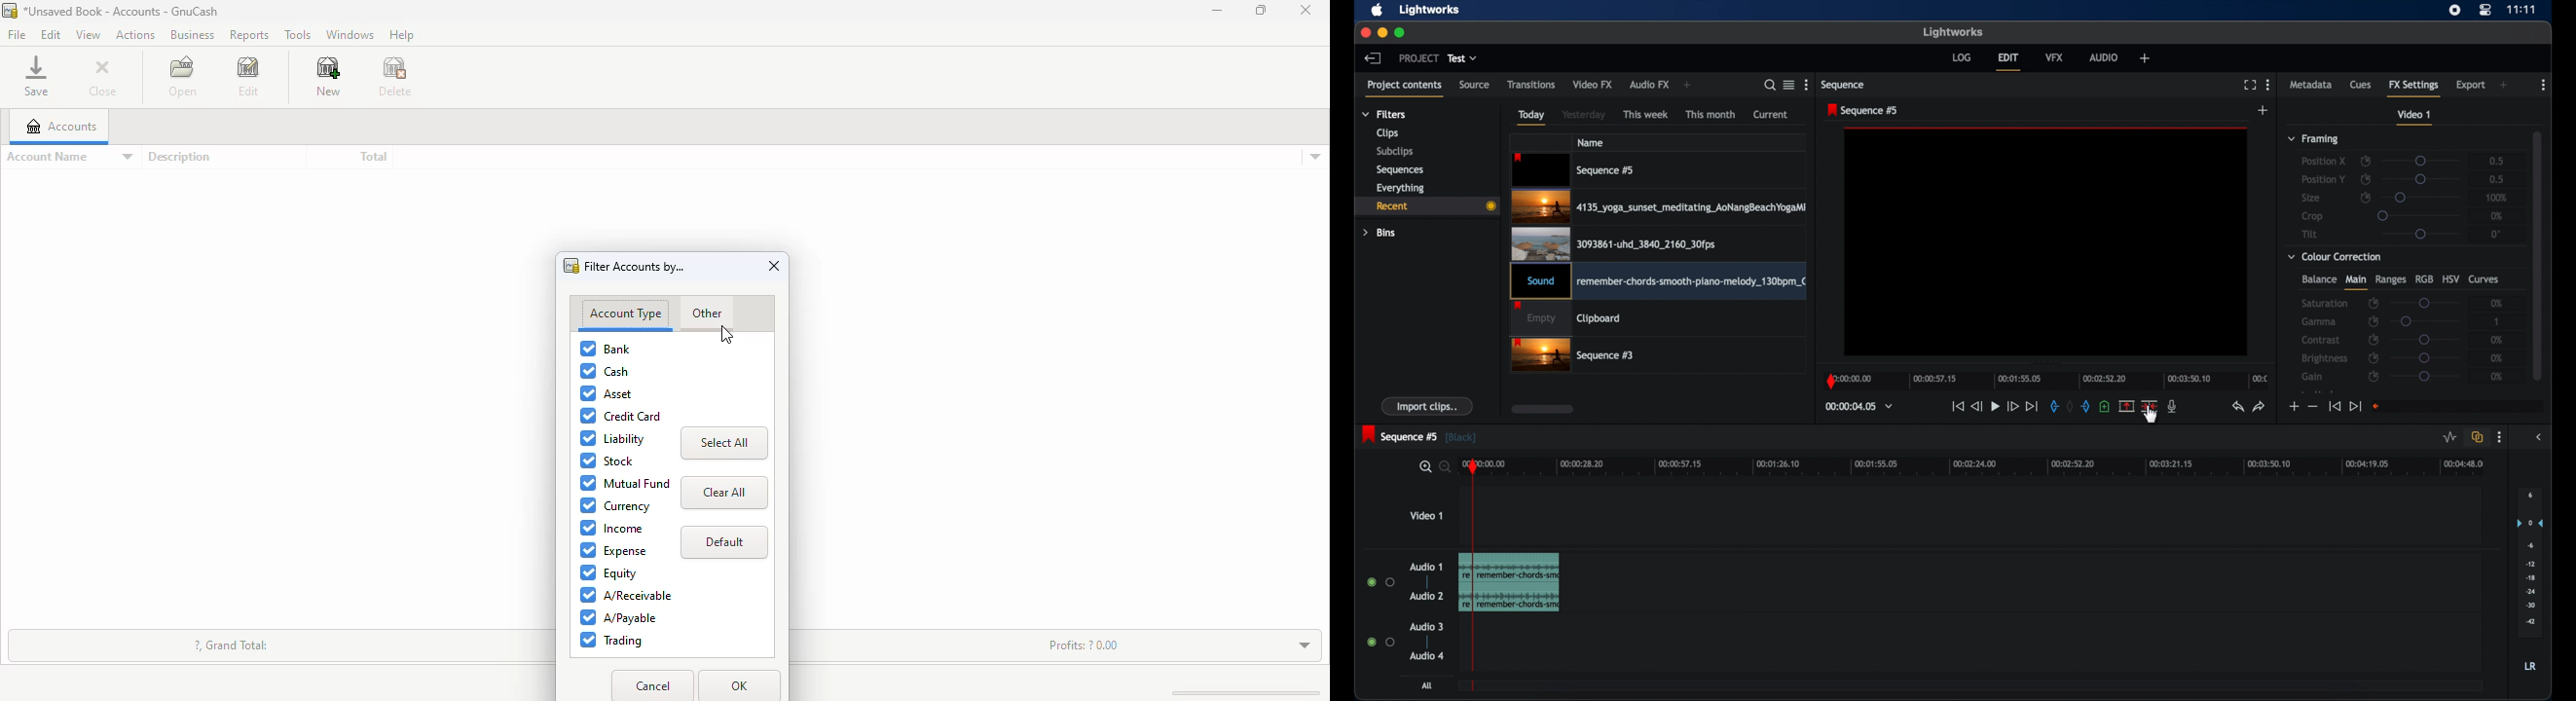  Describe the element at coordinates (248, 36) in the screenshot. I see `reports` at that location.